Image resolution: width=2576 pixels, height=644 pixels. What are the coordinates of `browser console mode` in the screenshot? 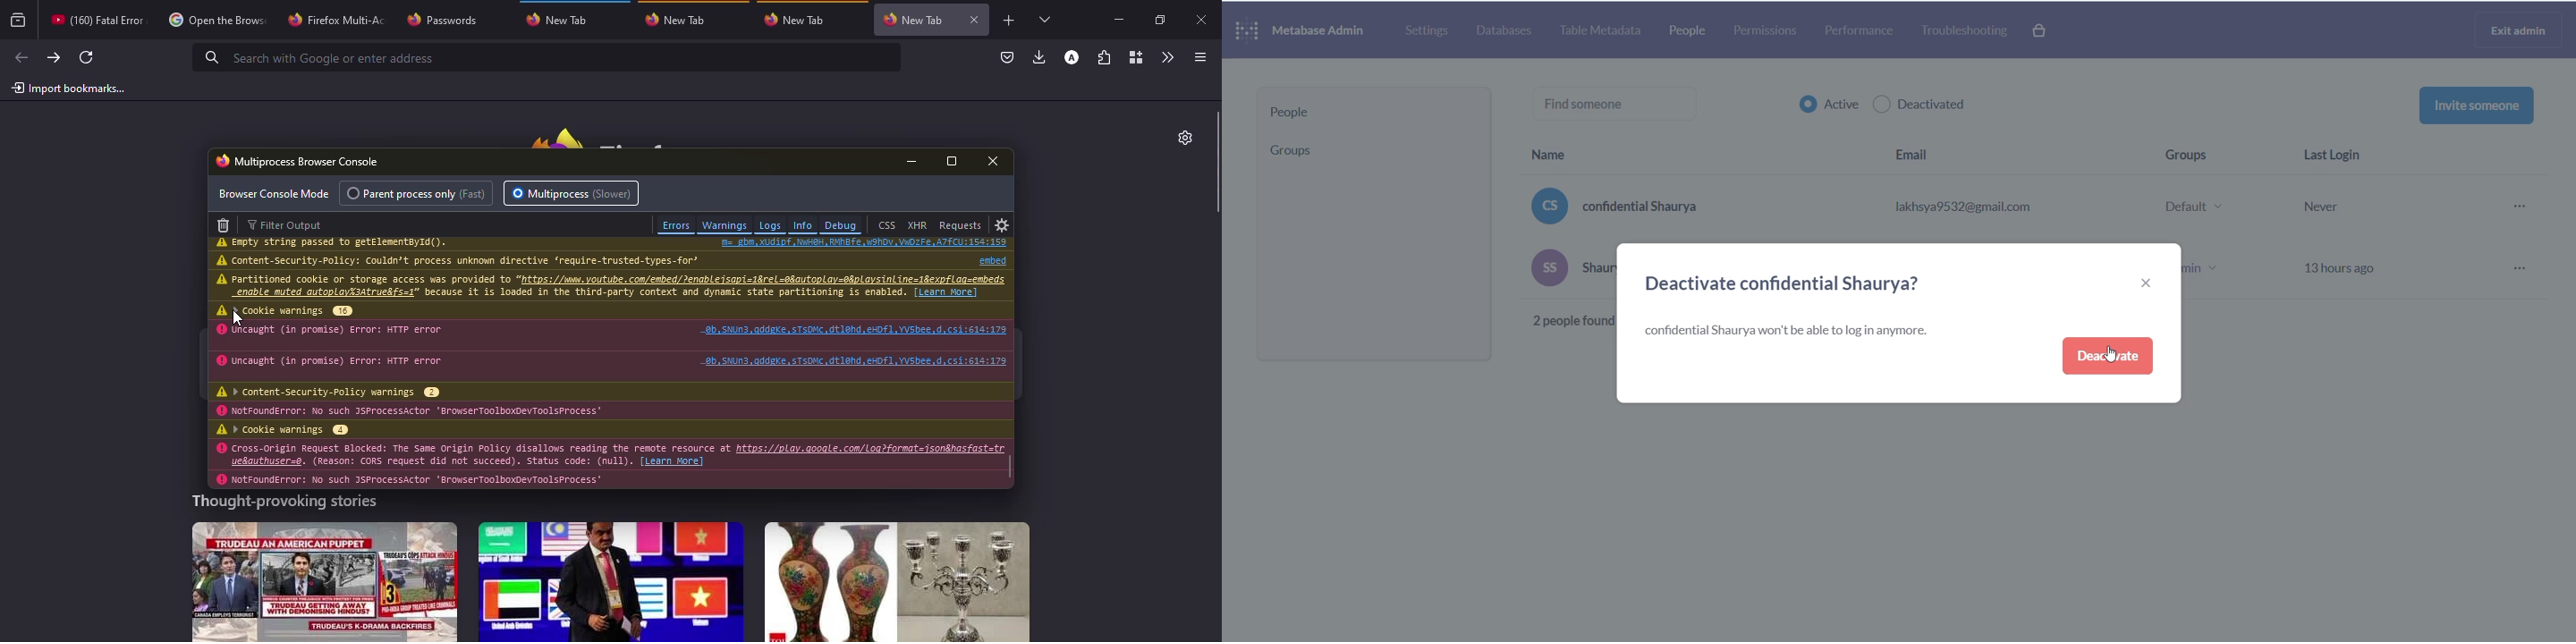 It's located at (275, 193).